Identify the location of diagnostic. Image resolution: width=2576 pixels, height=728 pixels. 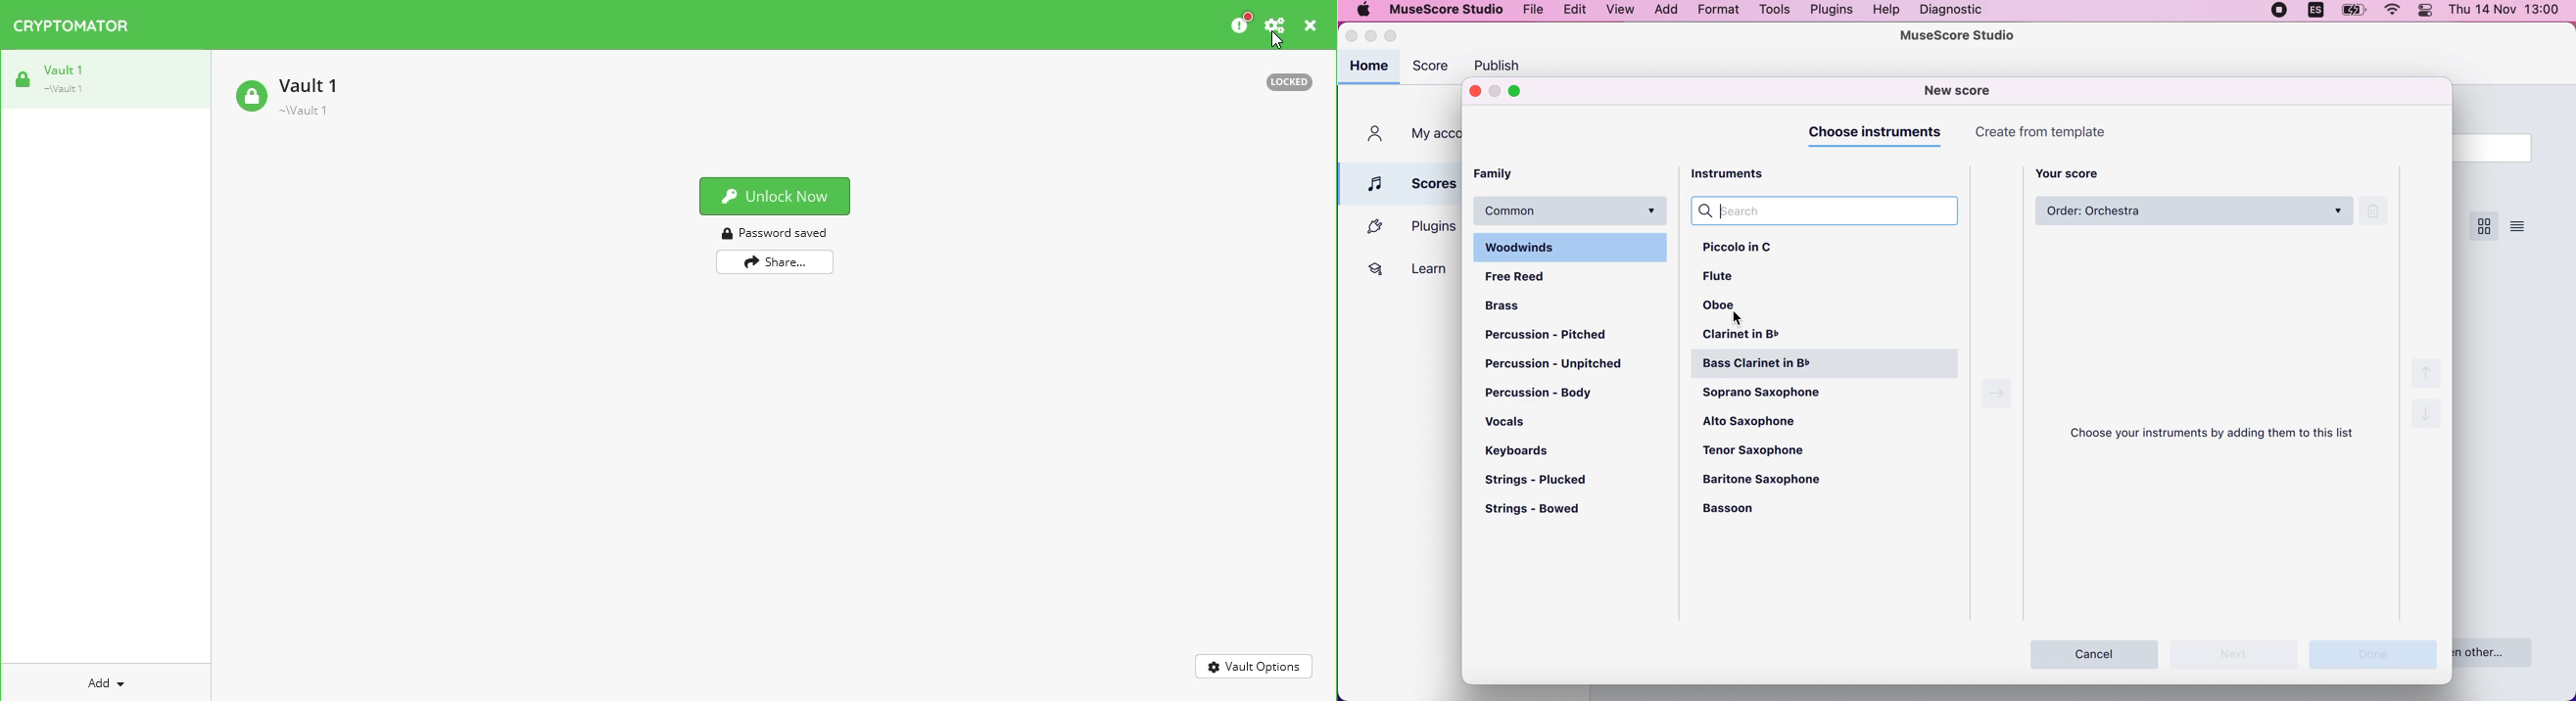
(1951, 10).